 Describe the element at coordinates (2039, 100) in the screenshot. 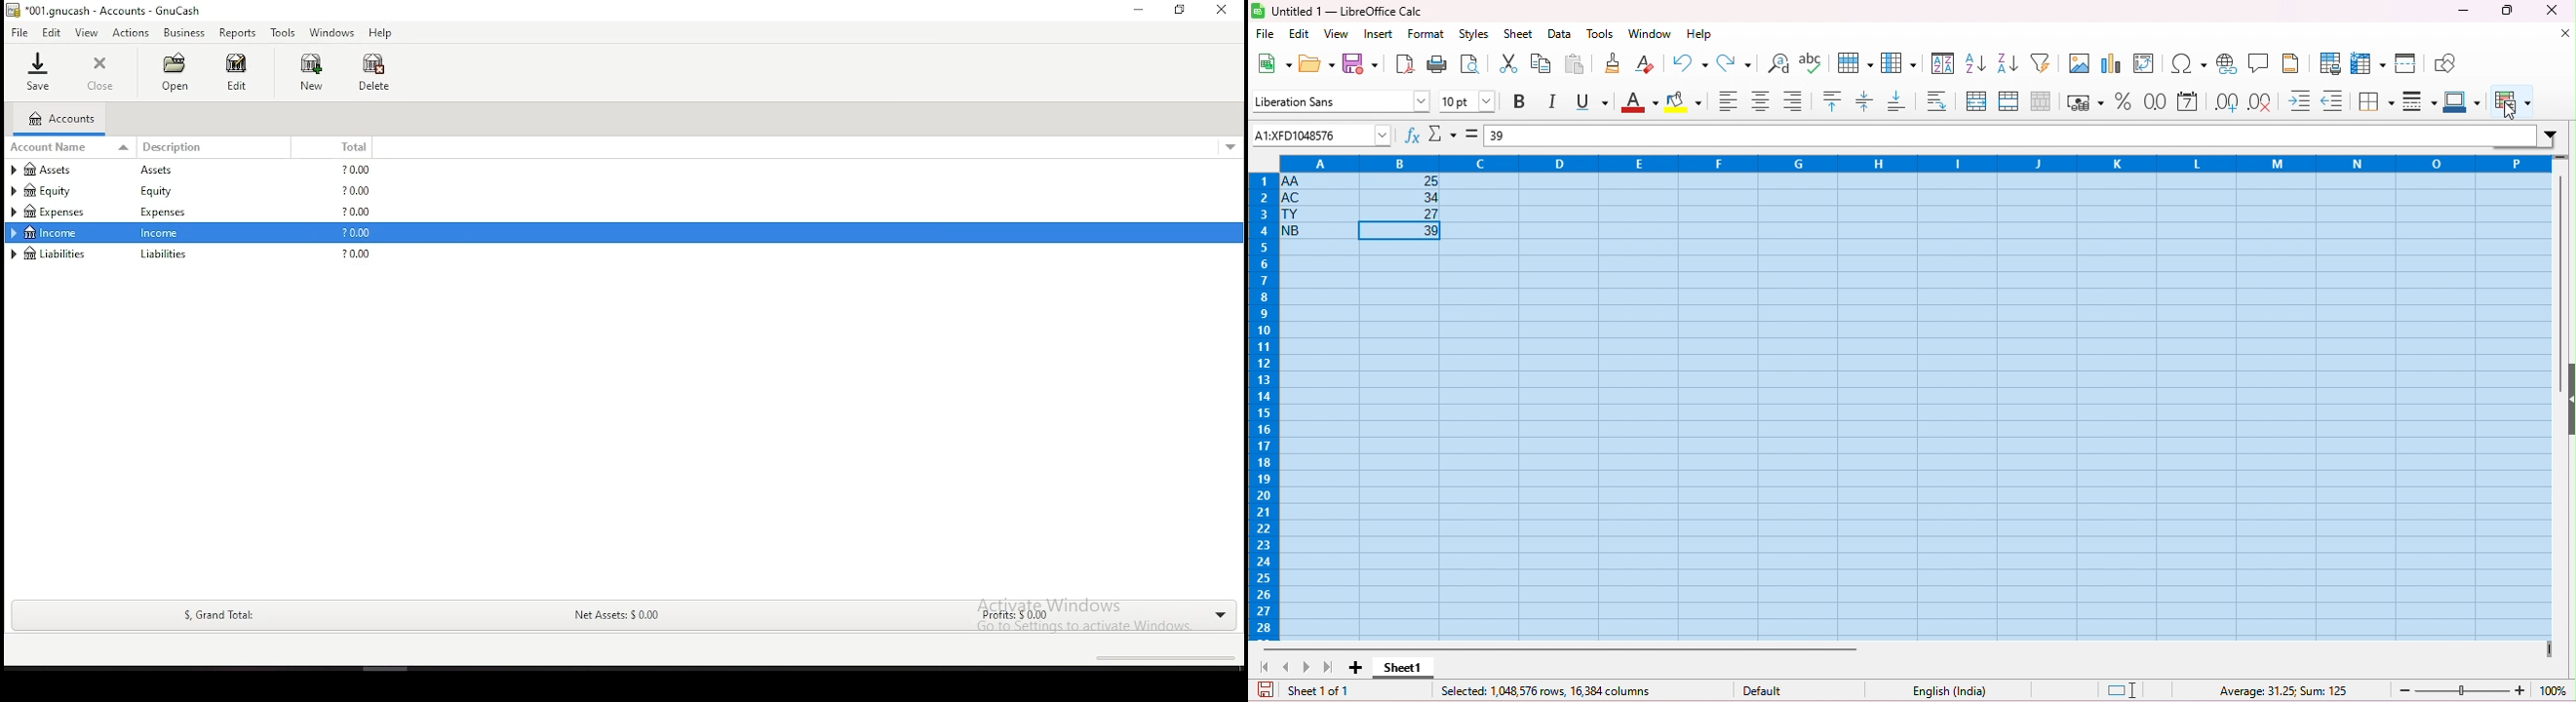

I see `unmerge` at that location.